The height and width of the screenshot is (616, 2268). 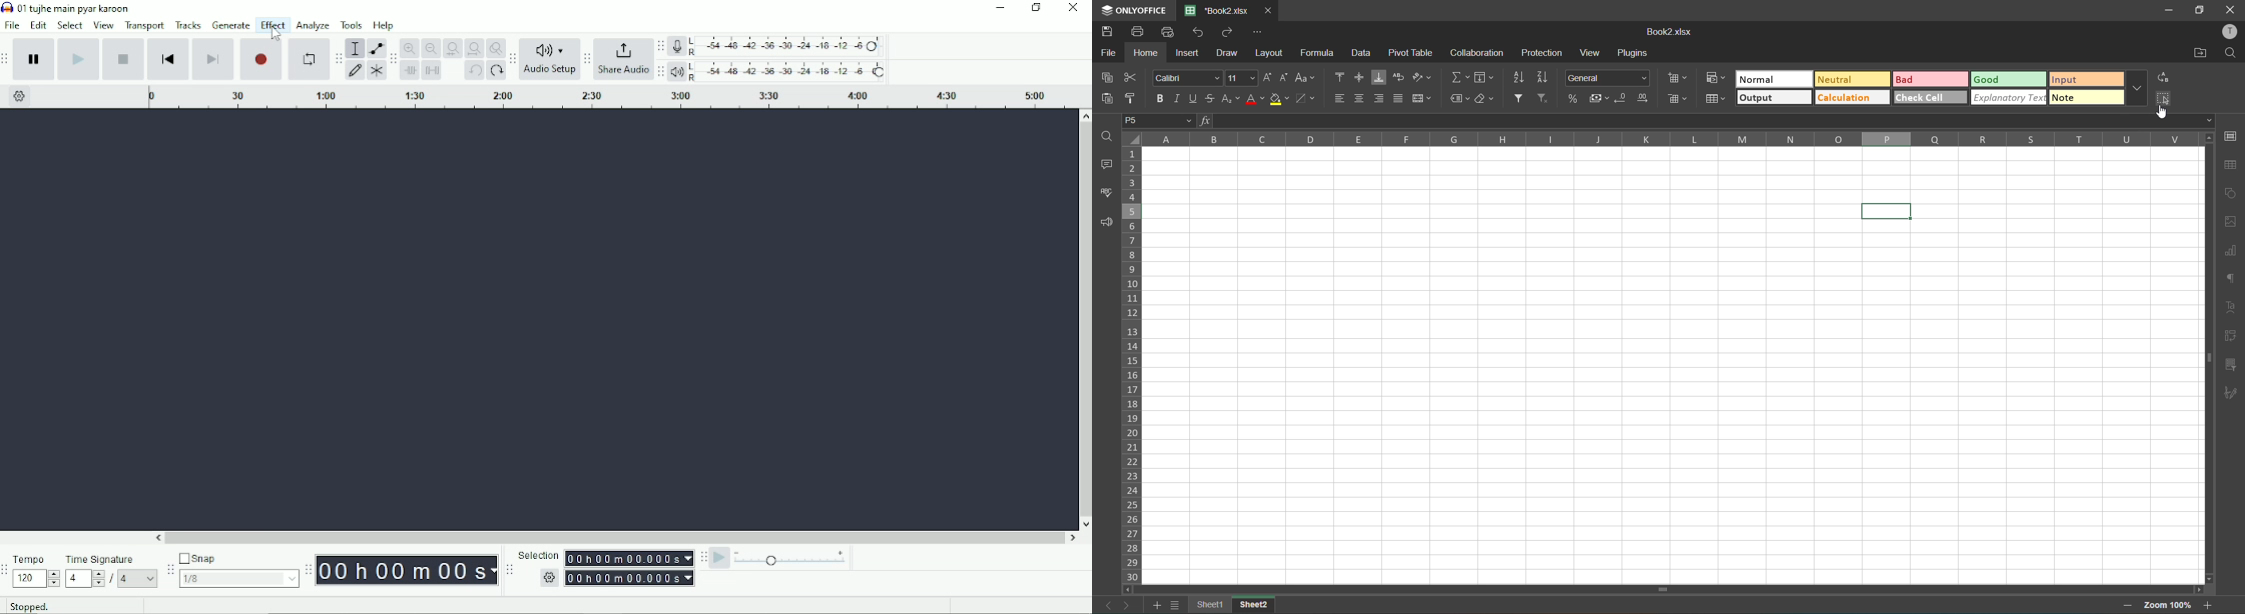 I want to click on text, so click(x=2232, y=309).